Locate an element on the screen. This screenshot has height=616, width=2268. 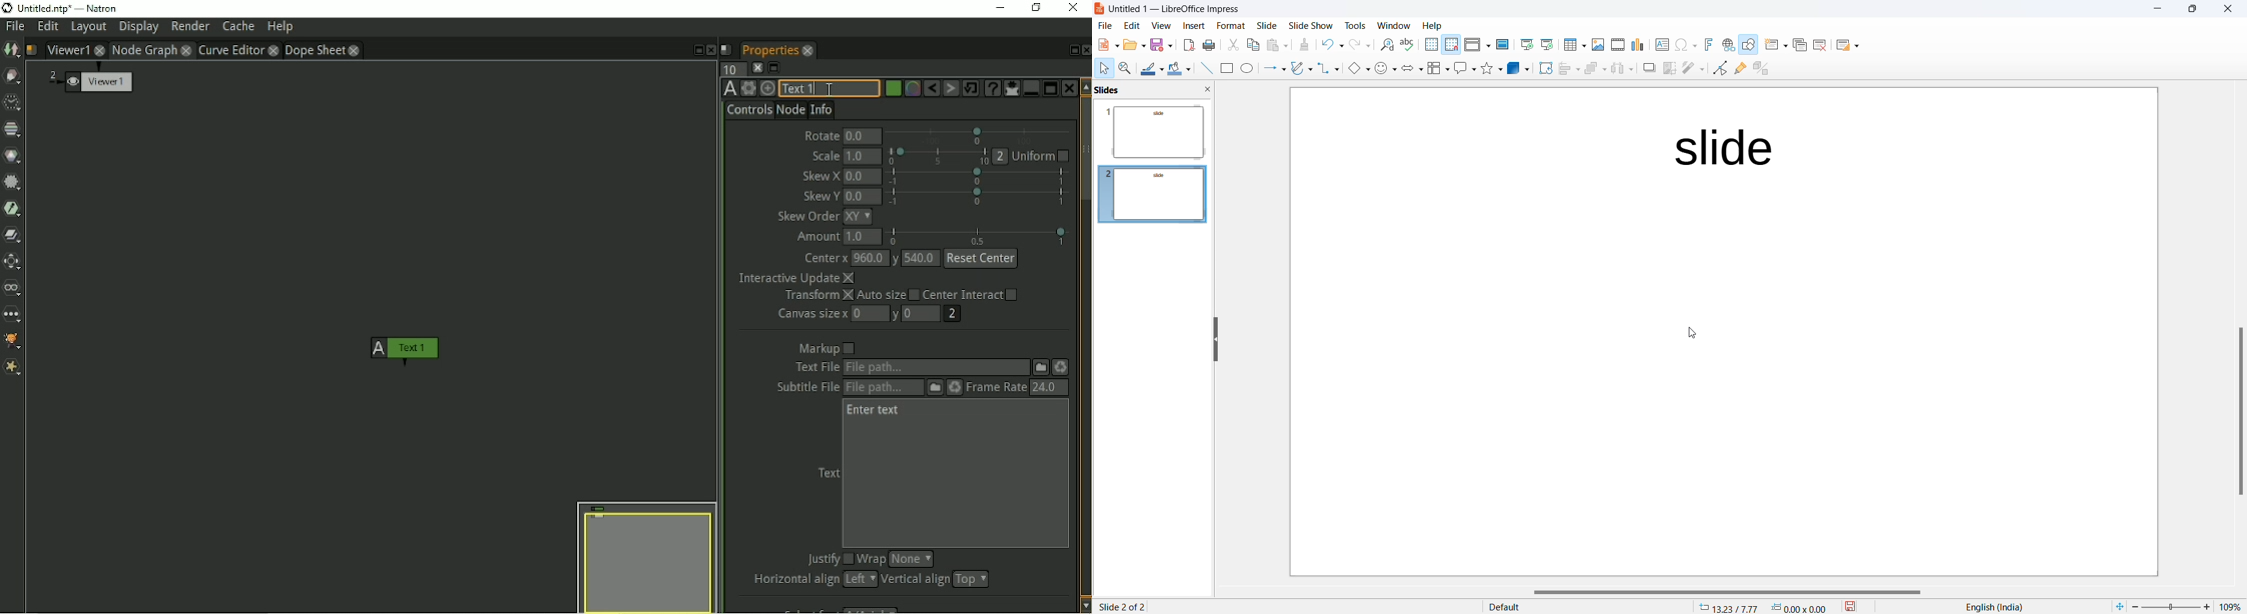
Master slide is located at coordinates (1503, 45).